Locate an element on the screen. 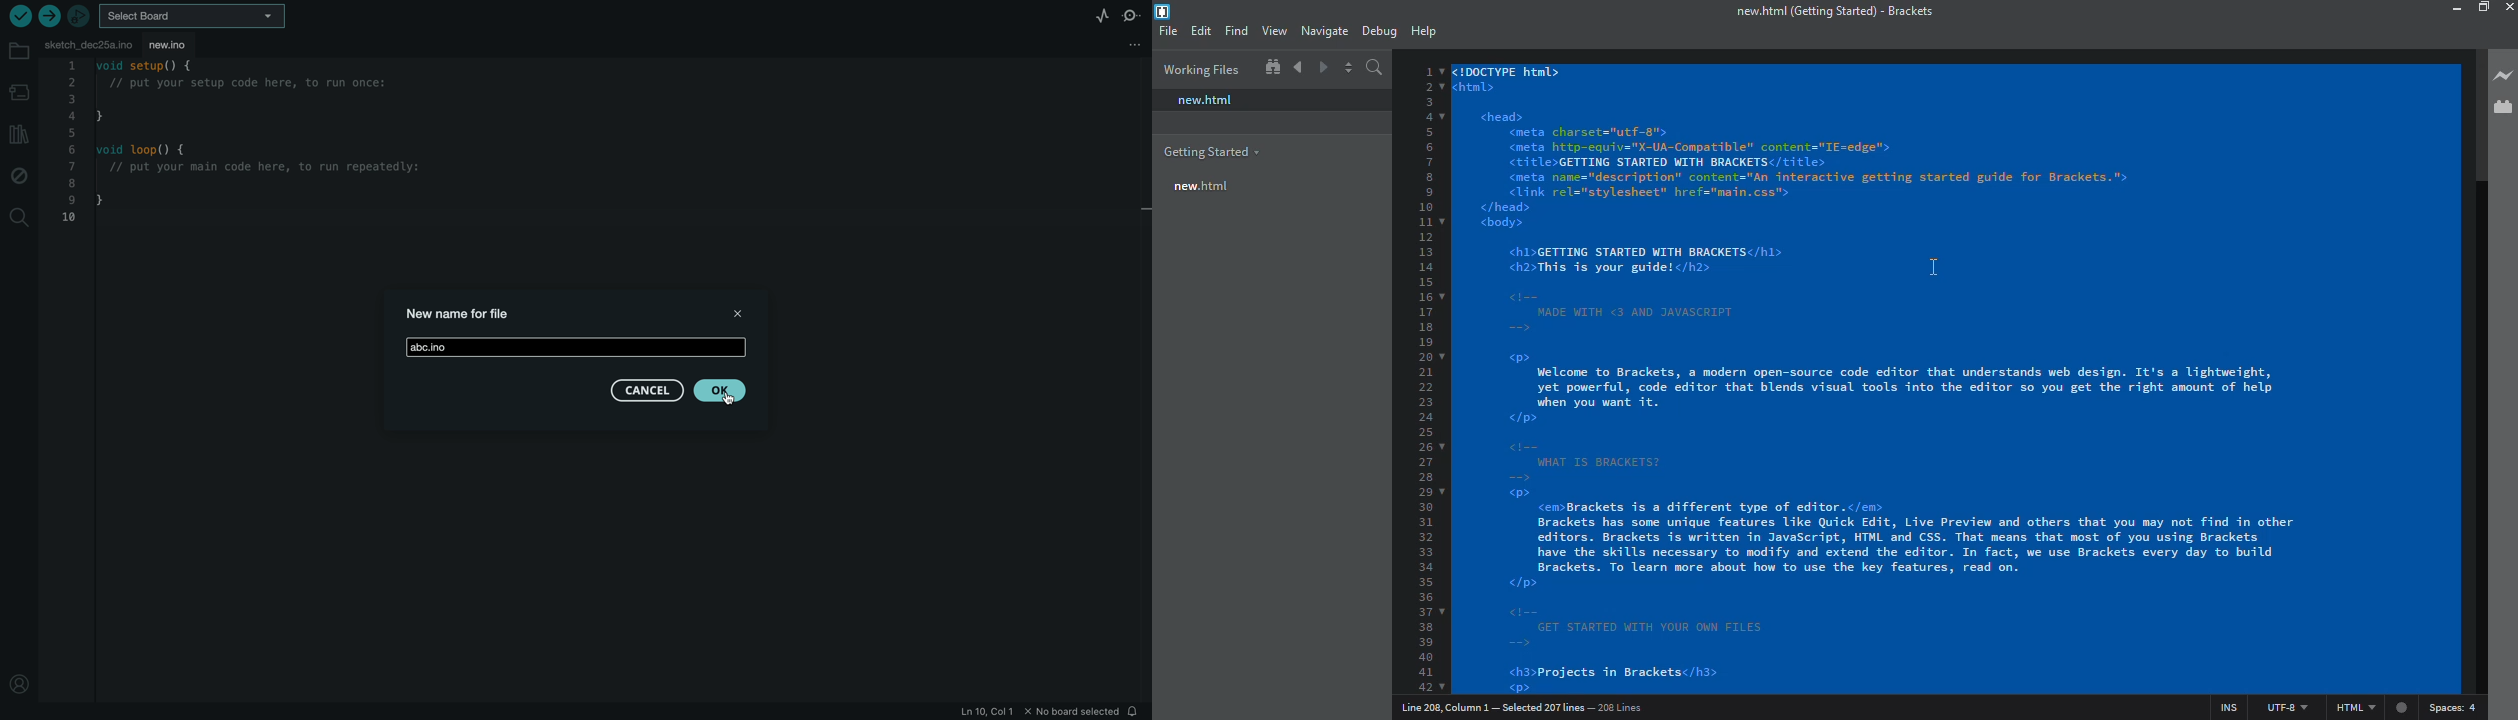  file is located at coordinates (1168, 32).